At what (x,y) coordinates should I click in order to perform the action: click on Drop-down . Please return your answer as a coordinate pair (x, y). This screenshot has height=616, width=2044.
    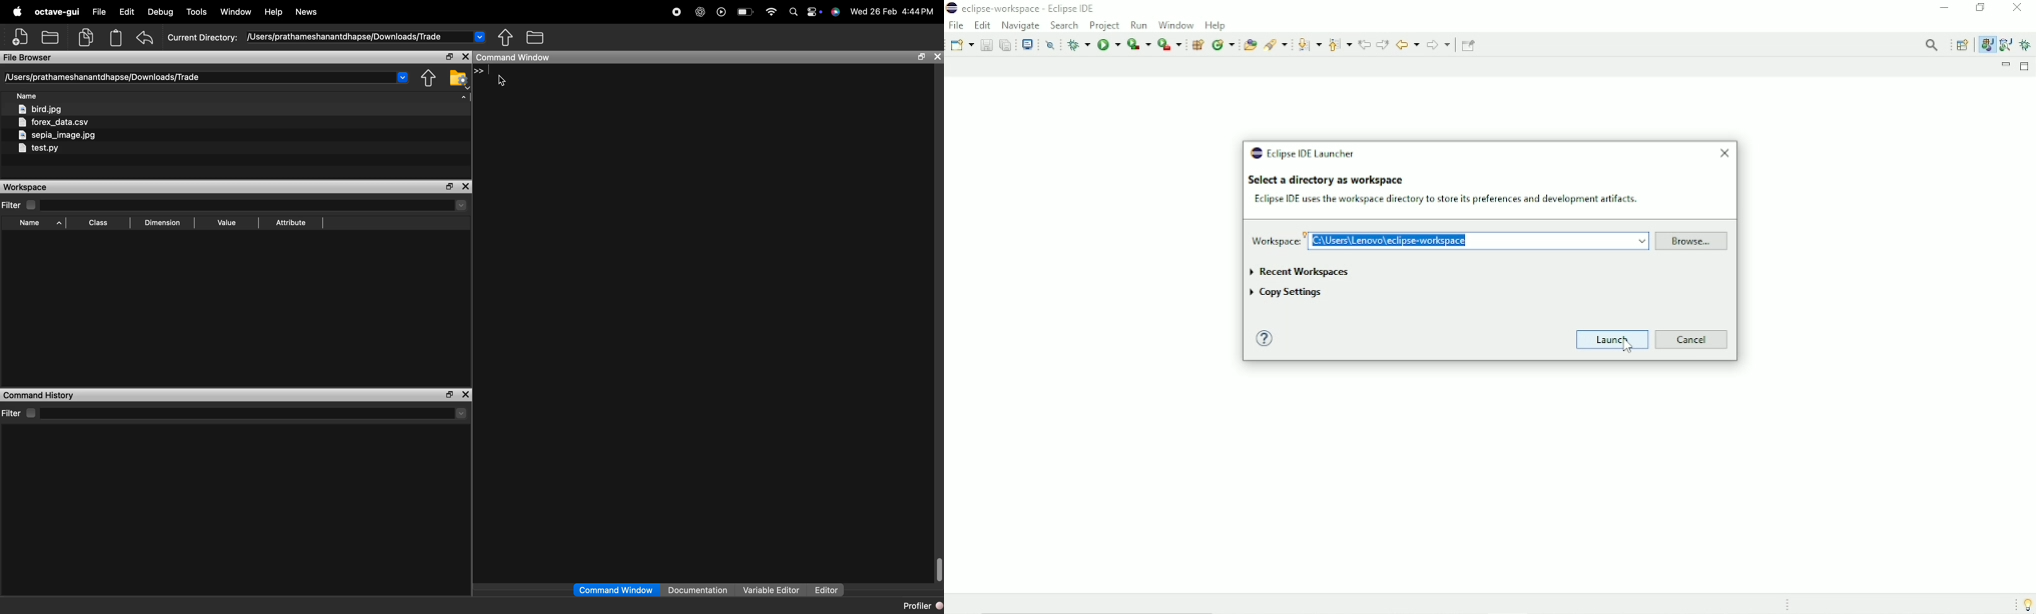
    Looking at the image, I should click on (462, 413).